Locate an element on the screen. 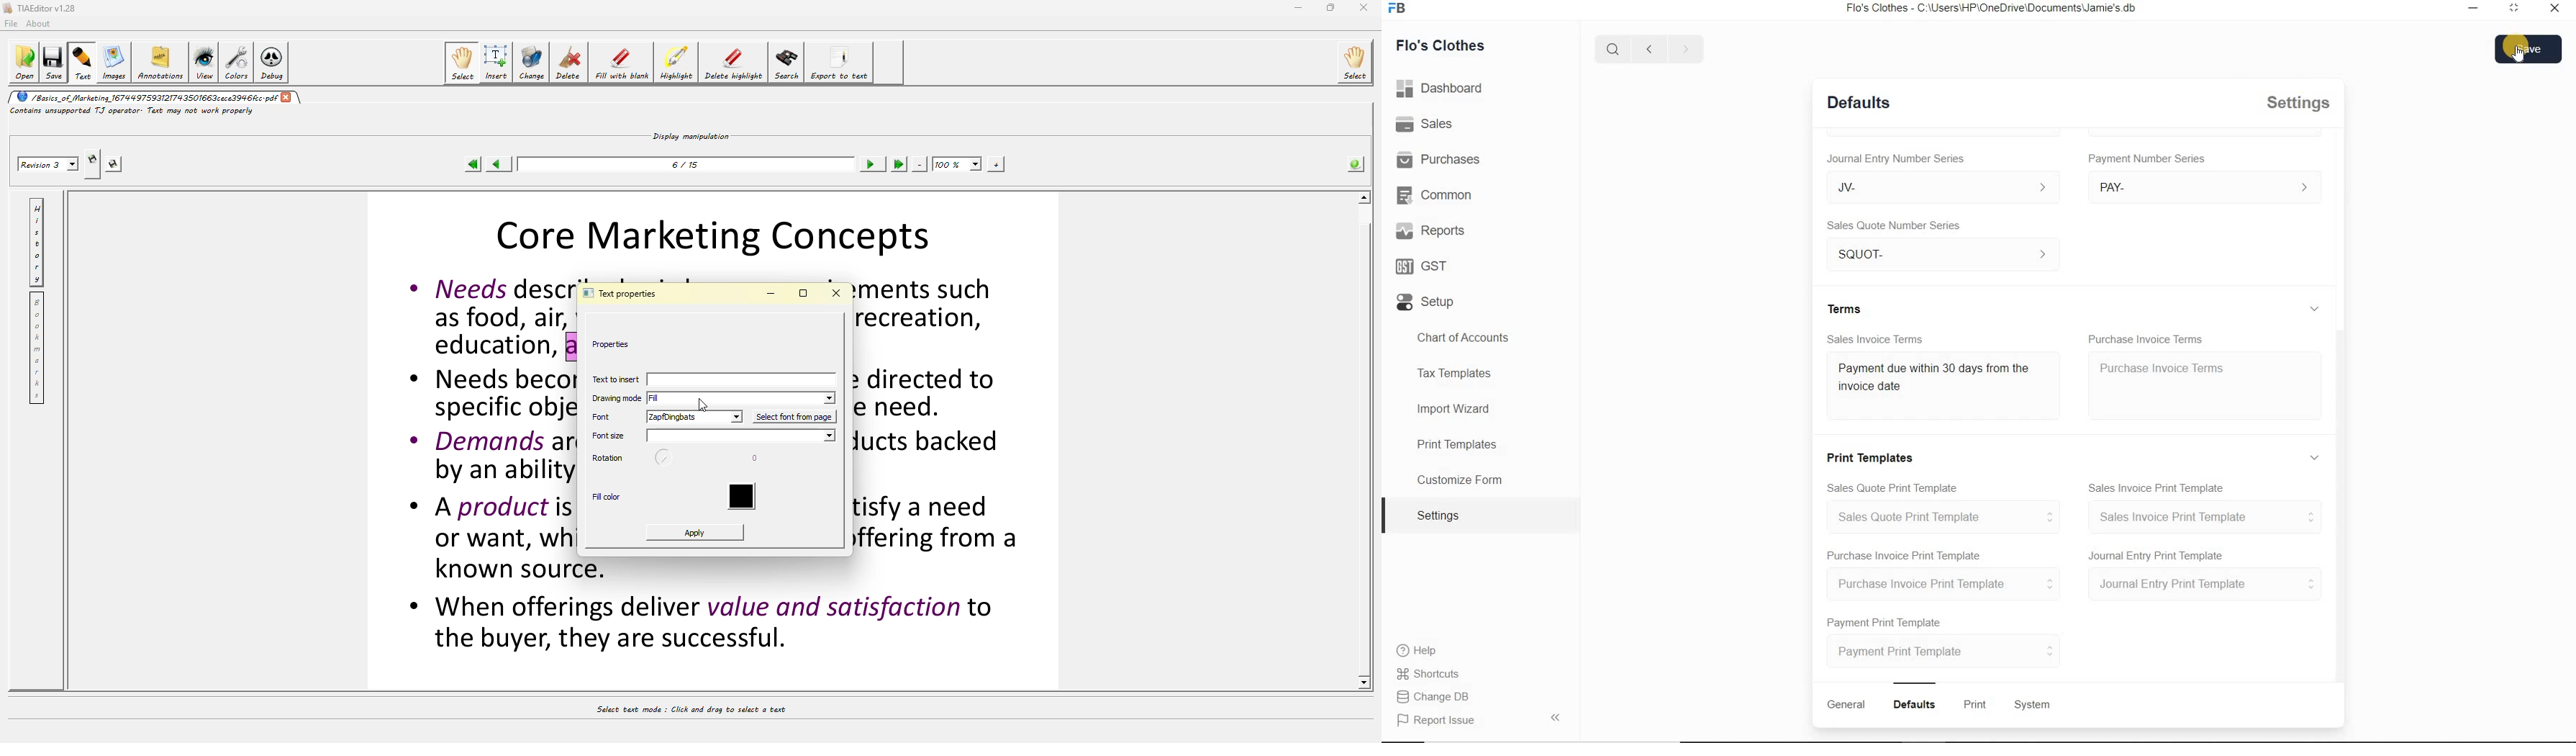  Sales Invoice Terms is located at coordinates (1946, 385).